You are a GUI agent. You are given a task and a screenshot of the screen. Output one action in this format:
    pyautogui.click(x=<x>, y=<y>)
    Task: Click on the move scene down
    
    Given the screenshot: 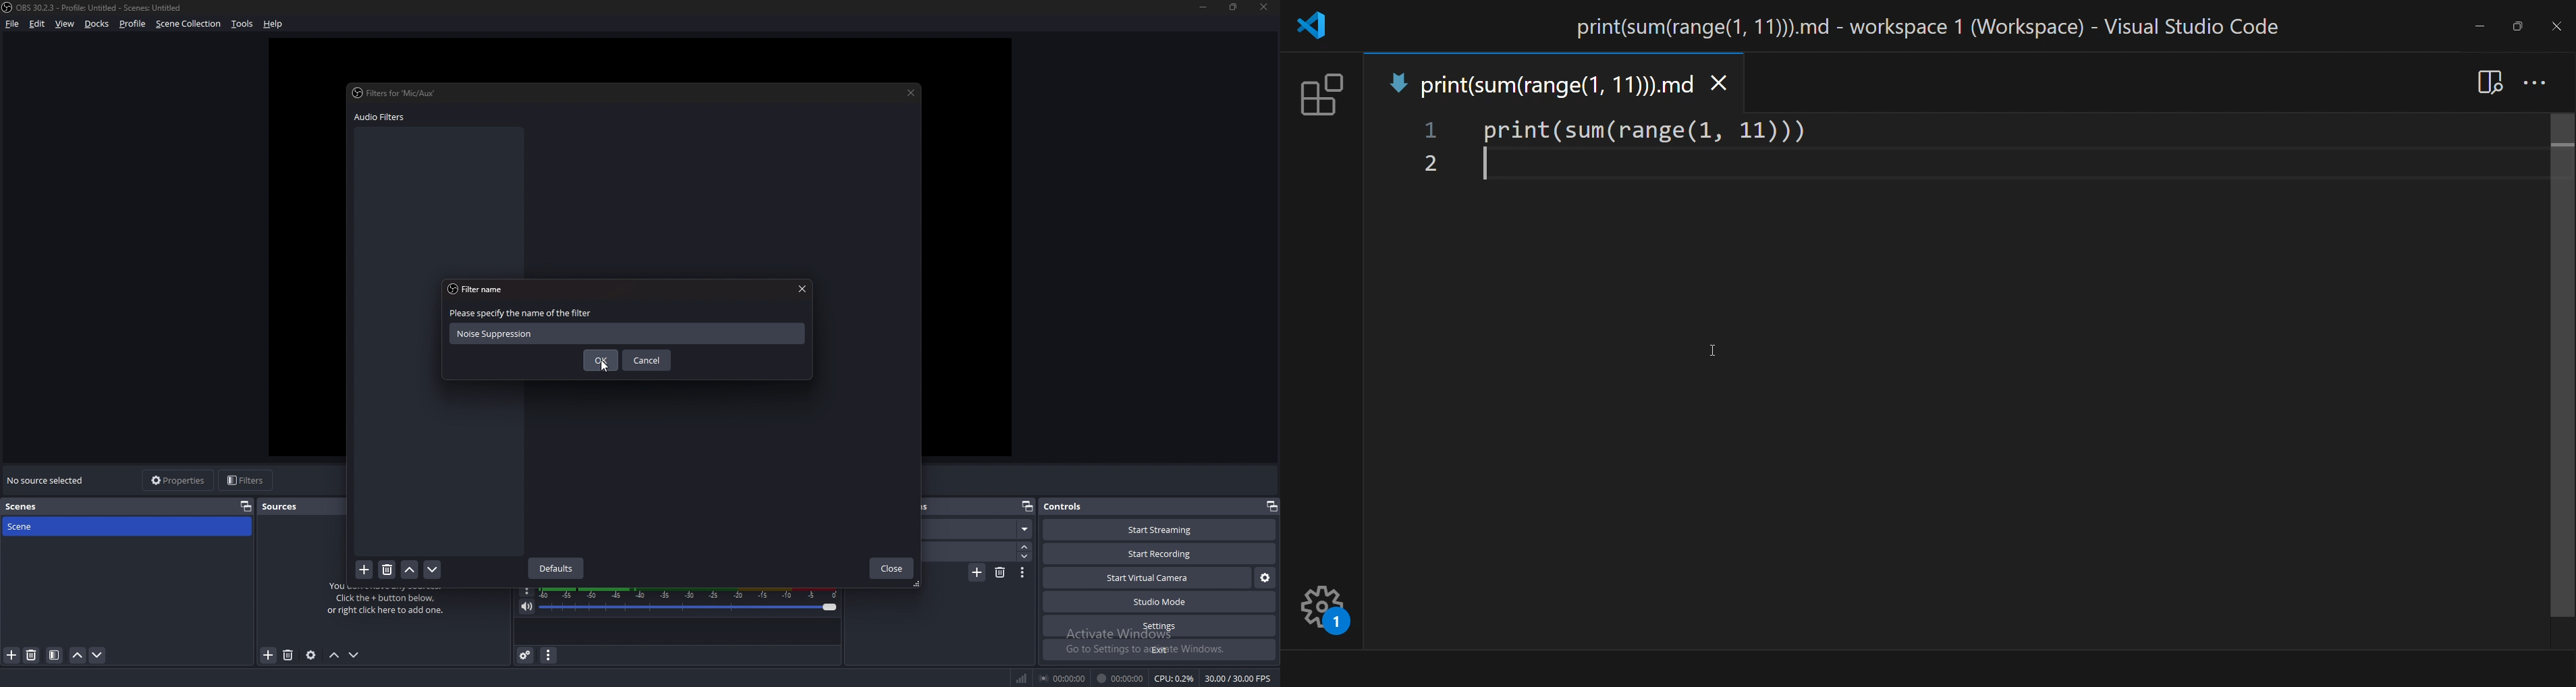 What is the action you would take?
    pyautogui.click(x=97, y=656)
    